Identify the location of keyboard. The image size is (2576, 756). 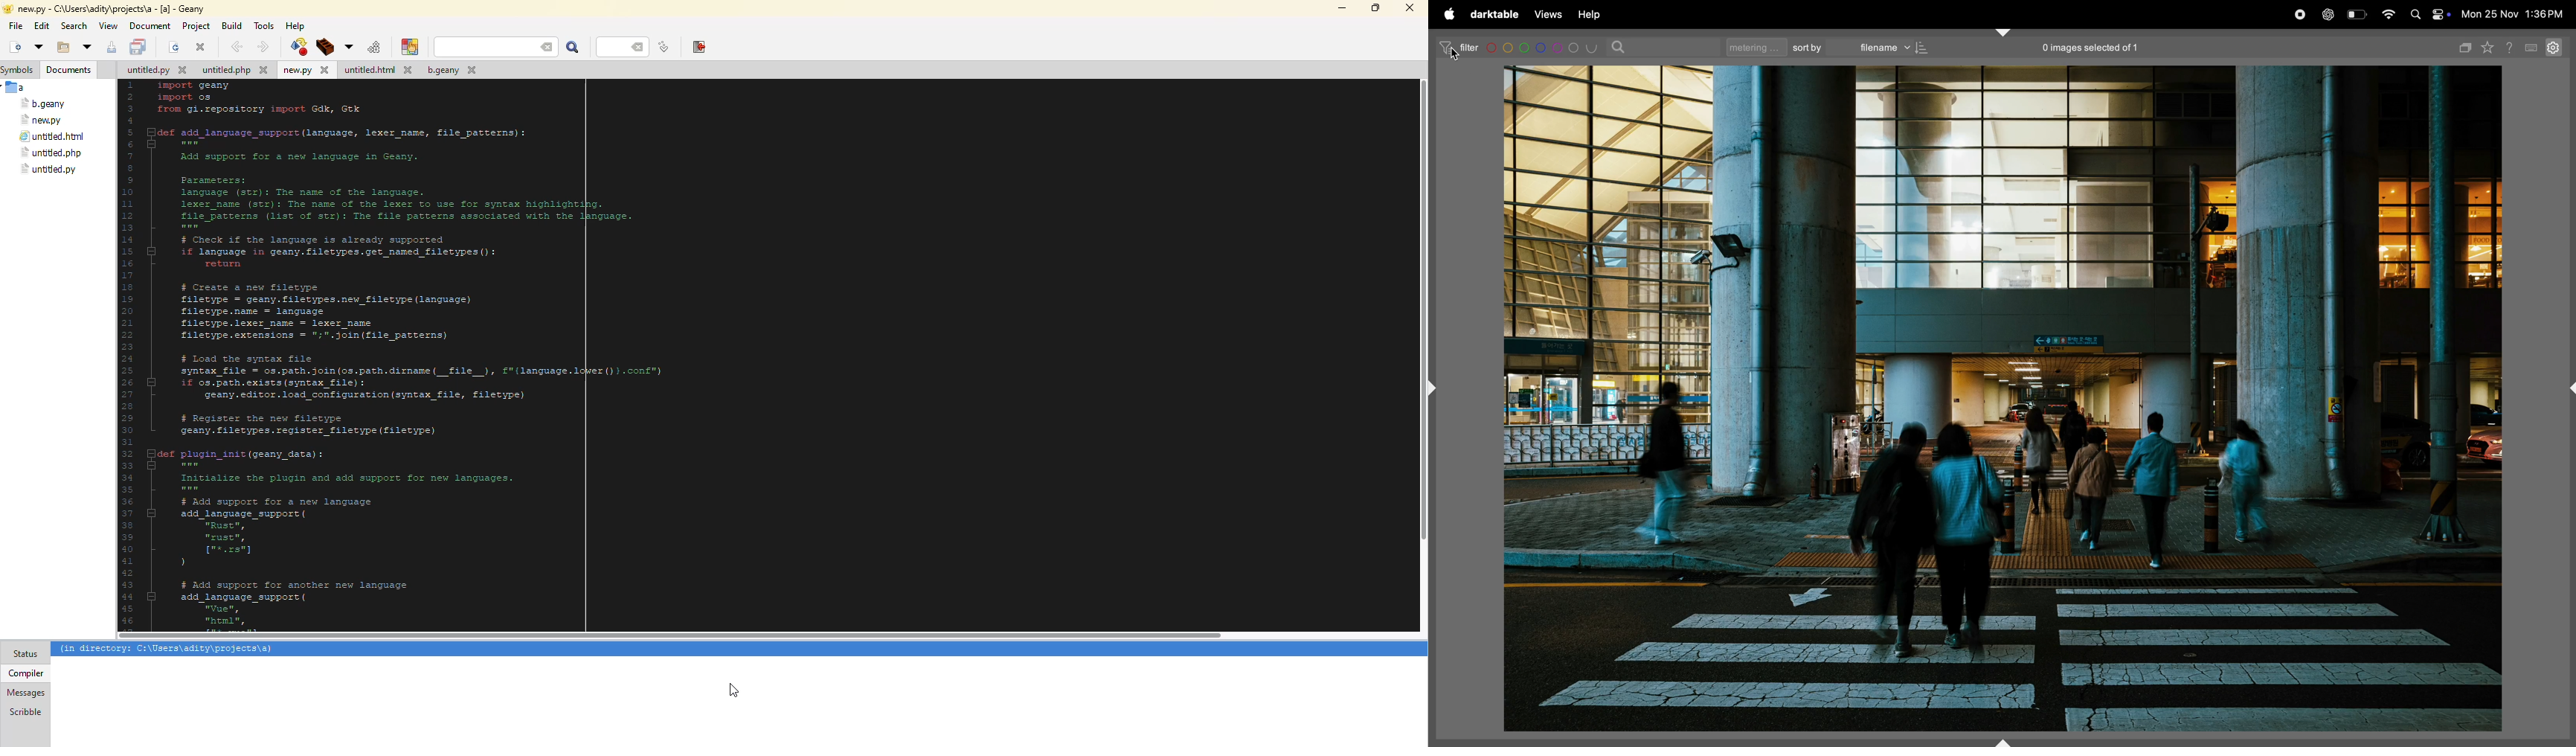
(2533, 46).